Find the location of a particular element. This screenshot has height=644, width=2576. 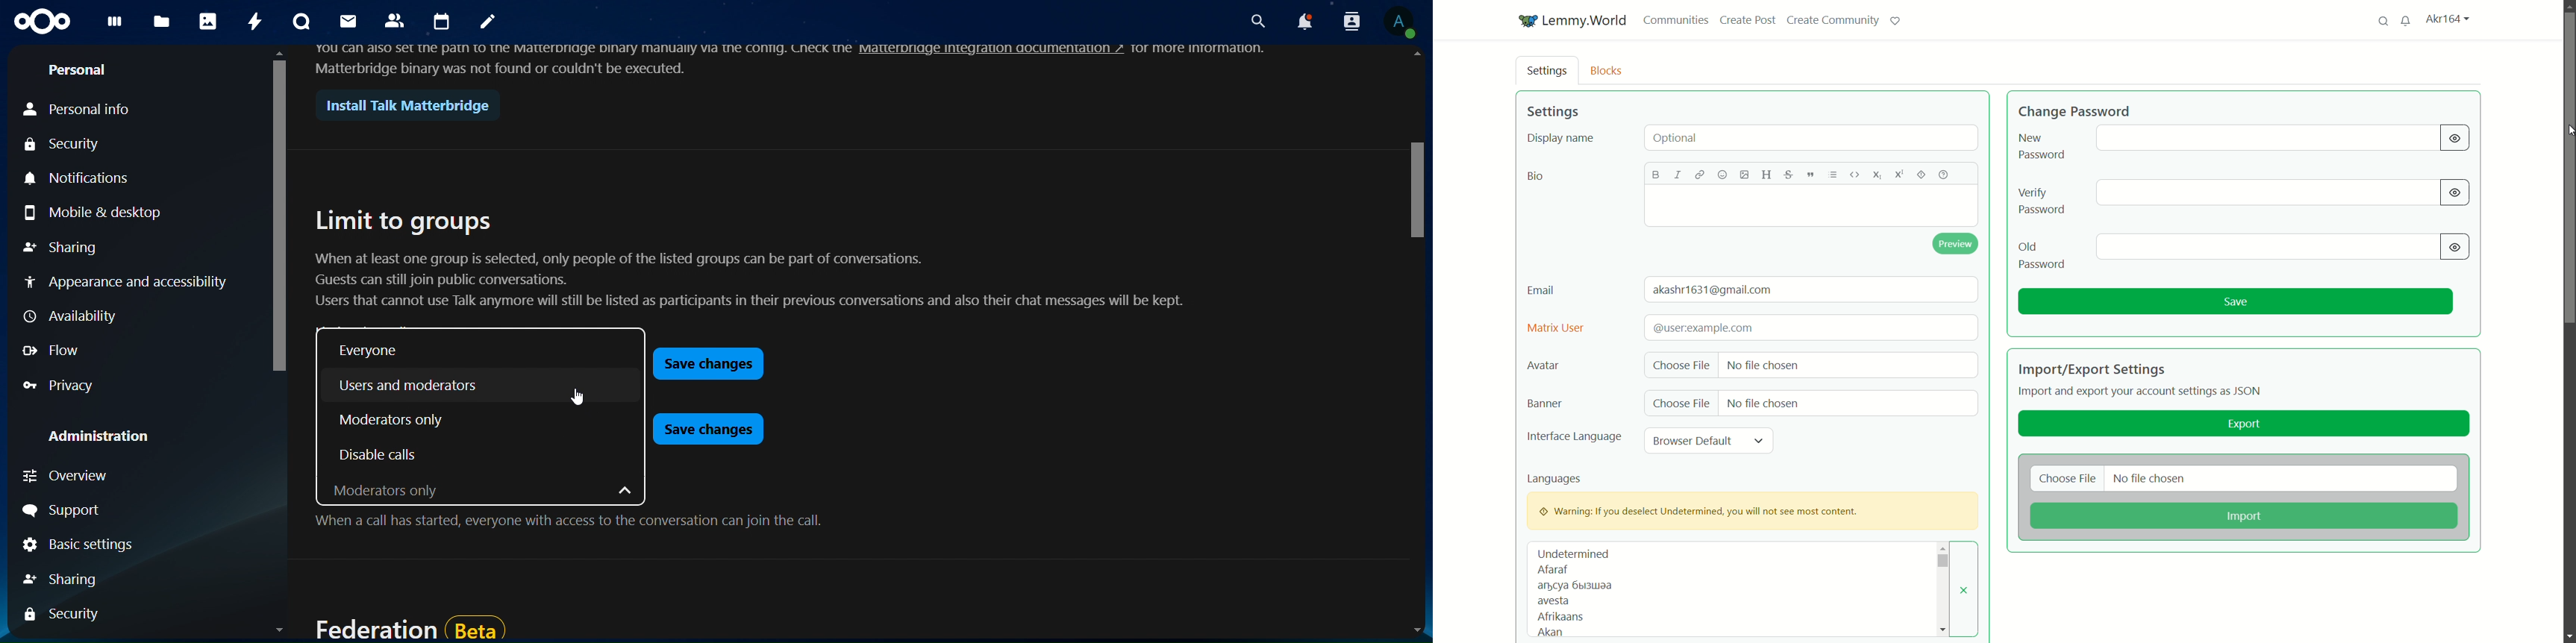

save is located at coordinates (2235, 302).